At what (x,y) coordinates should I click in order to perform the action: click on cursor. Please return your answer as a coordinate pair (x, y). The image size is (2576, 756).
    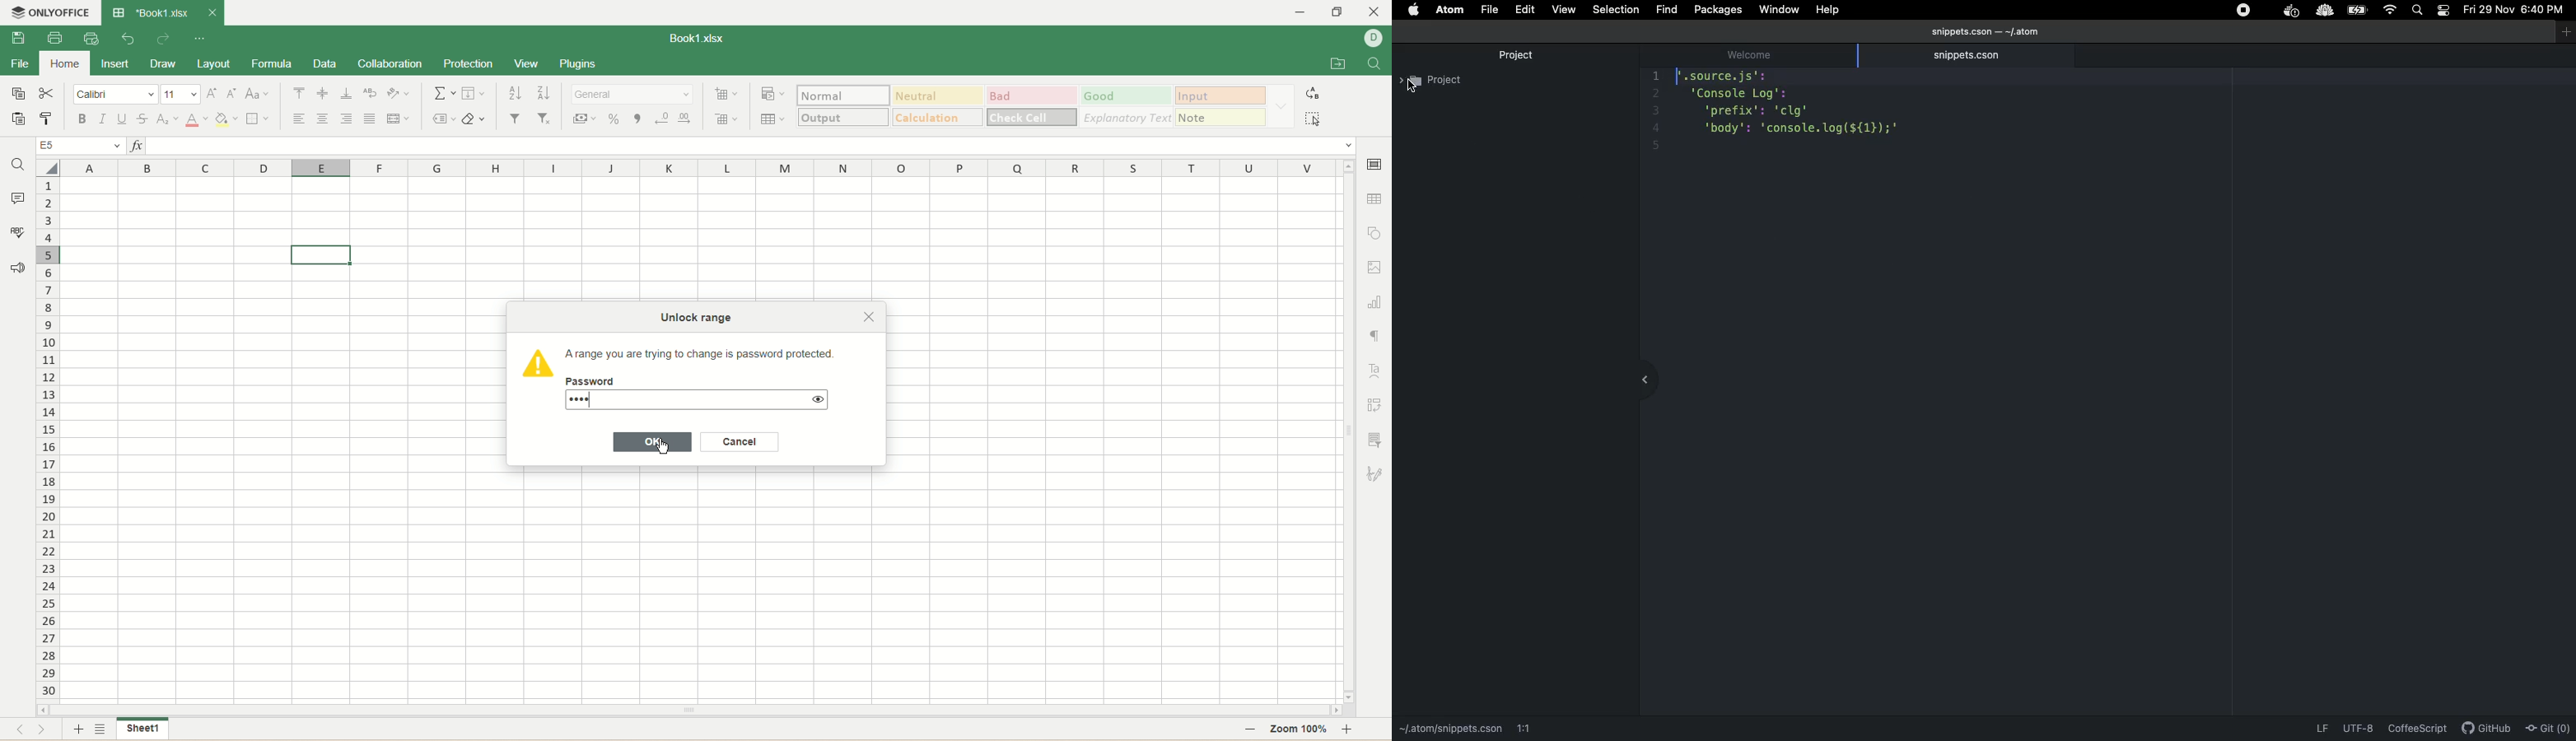
    Looking at the image, I should click on (666, 450).